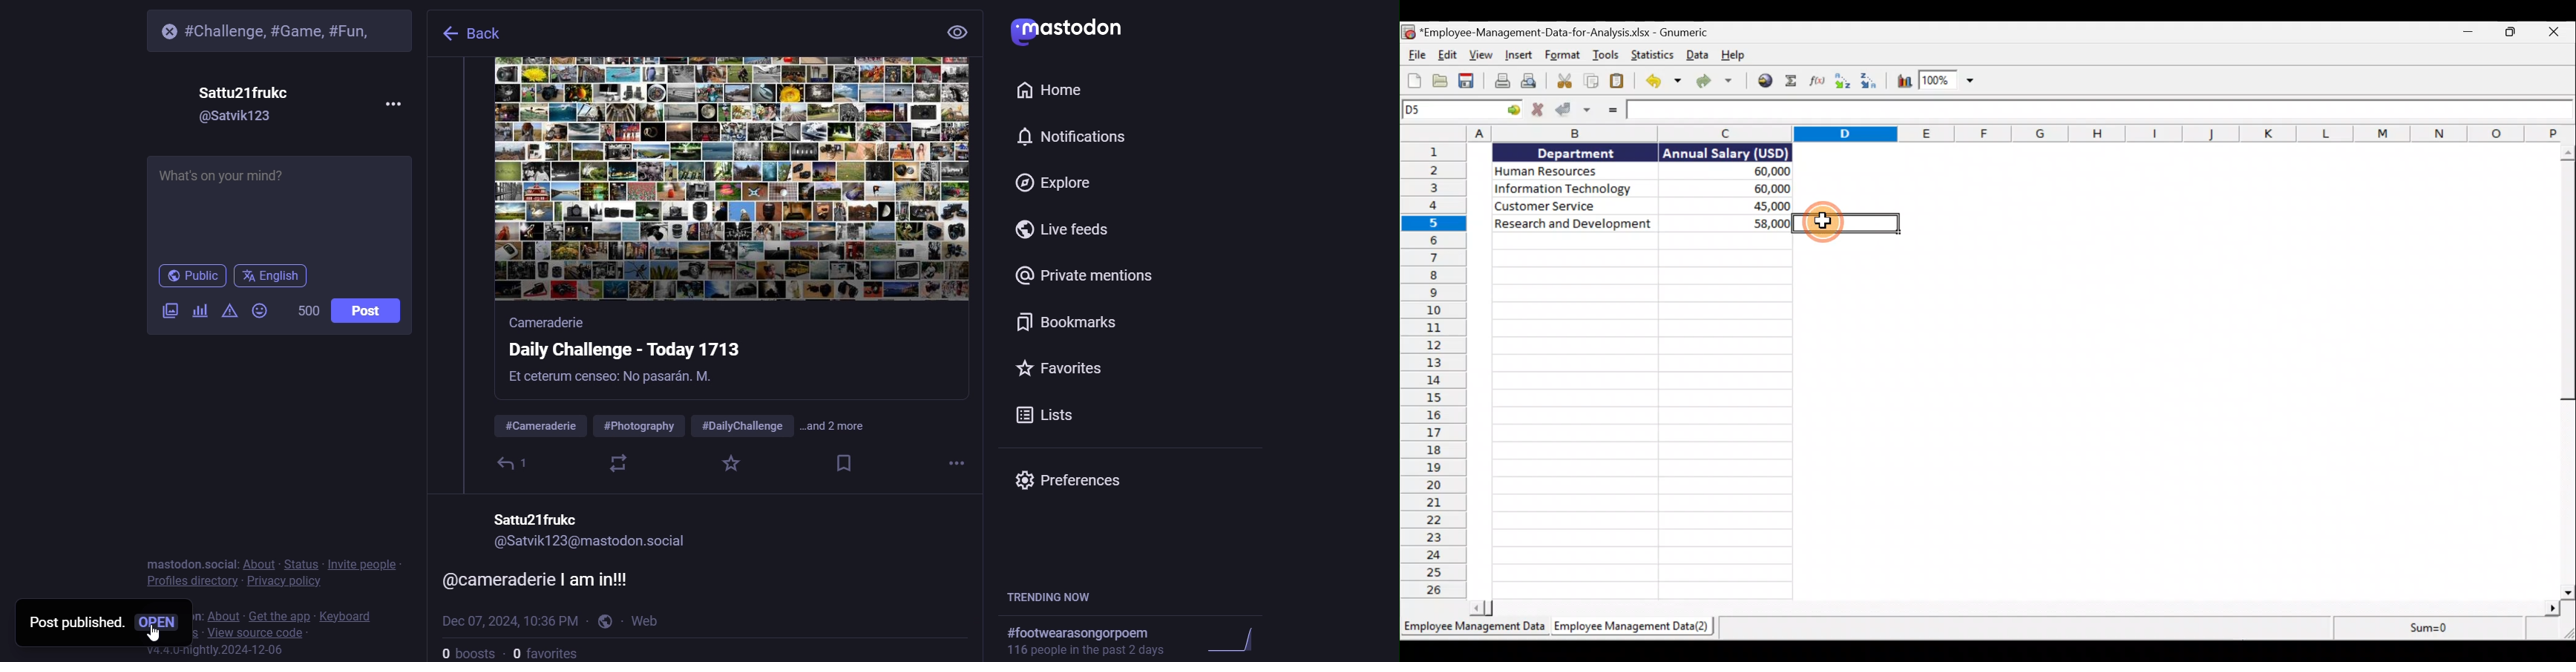 This screenshot has width=2576, height=672. What do you see at coordinates (742, 425) in the screenshot?
I see `#daily challenge` at bounding box center [742, 425].